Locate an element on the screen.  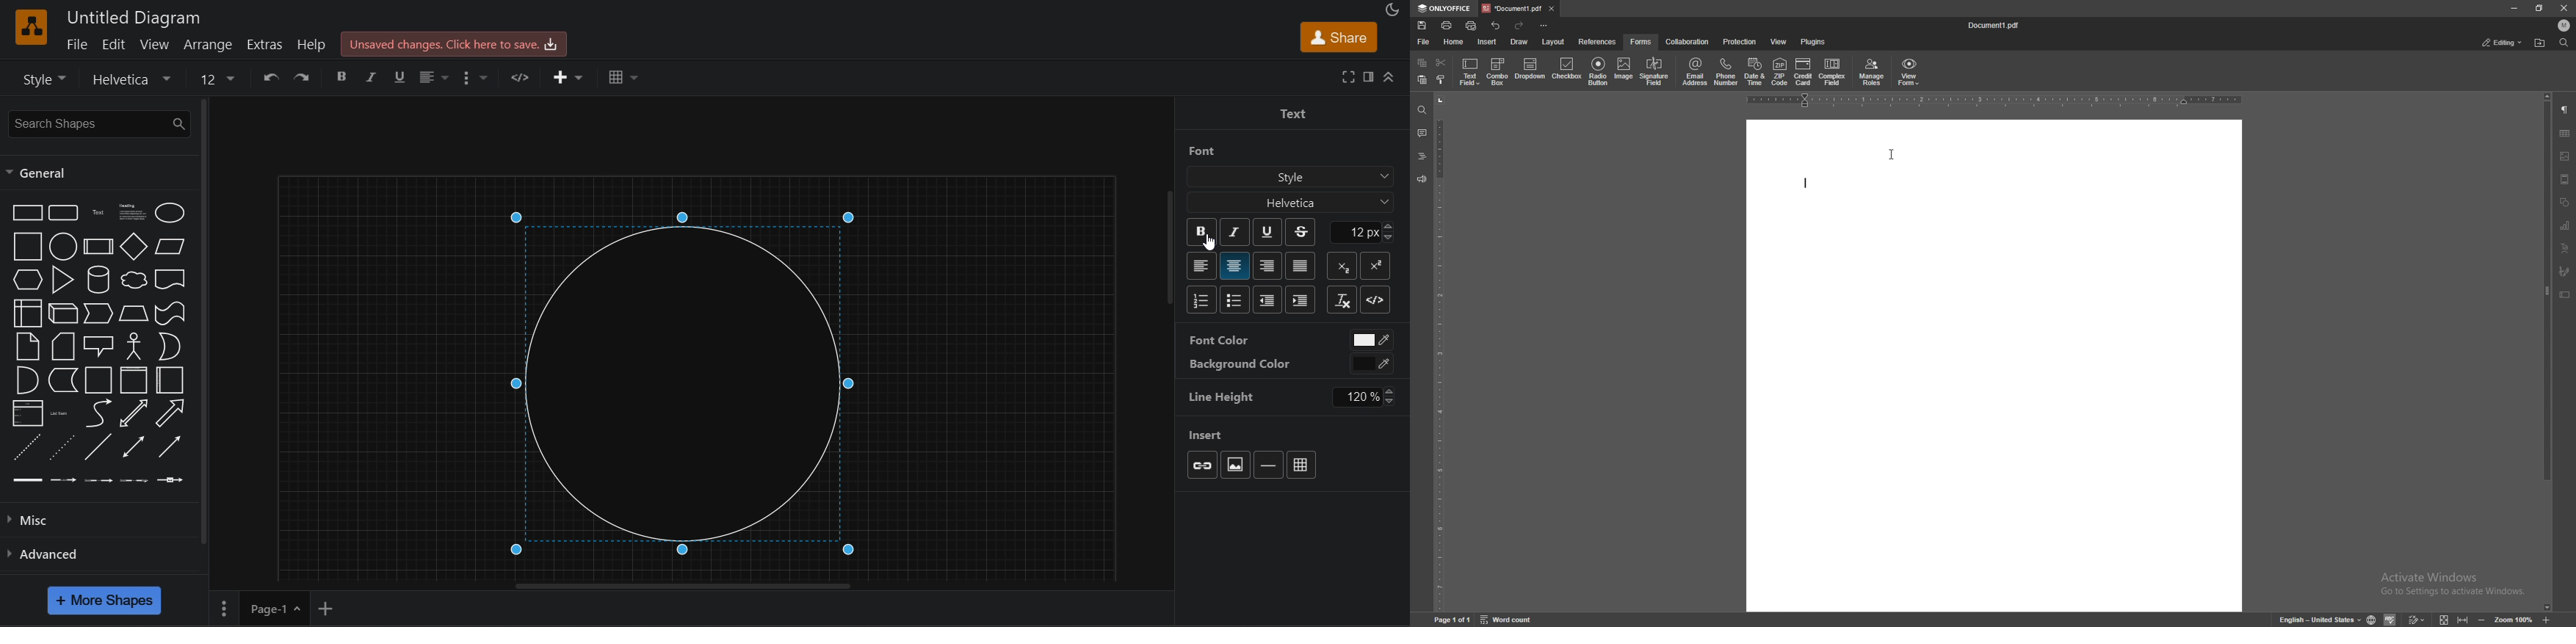
bultted list is located at coordinates (1236, 300).